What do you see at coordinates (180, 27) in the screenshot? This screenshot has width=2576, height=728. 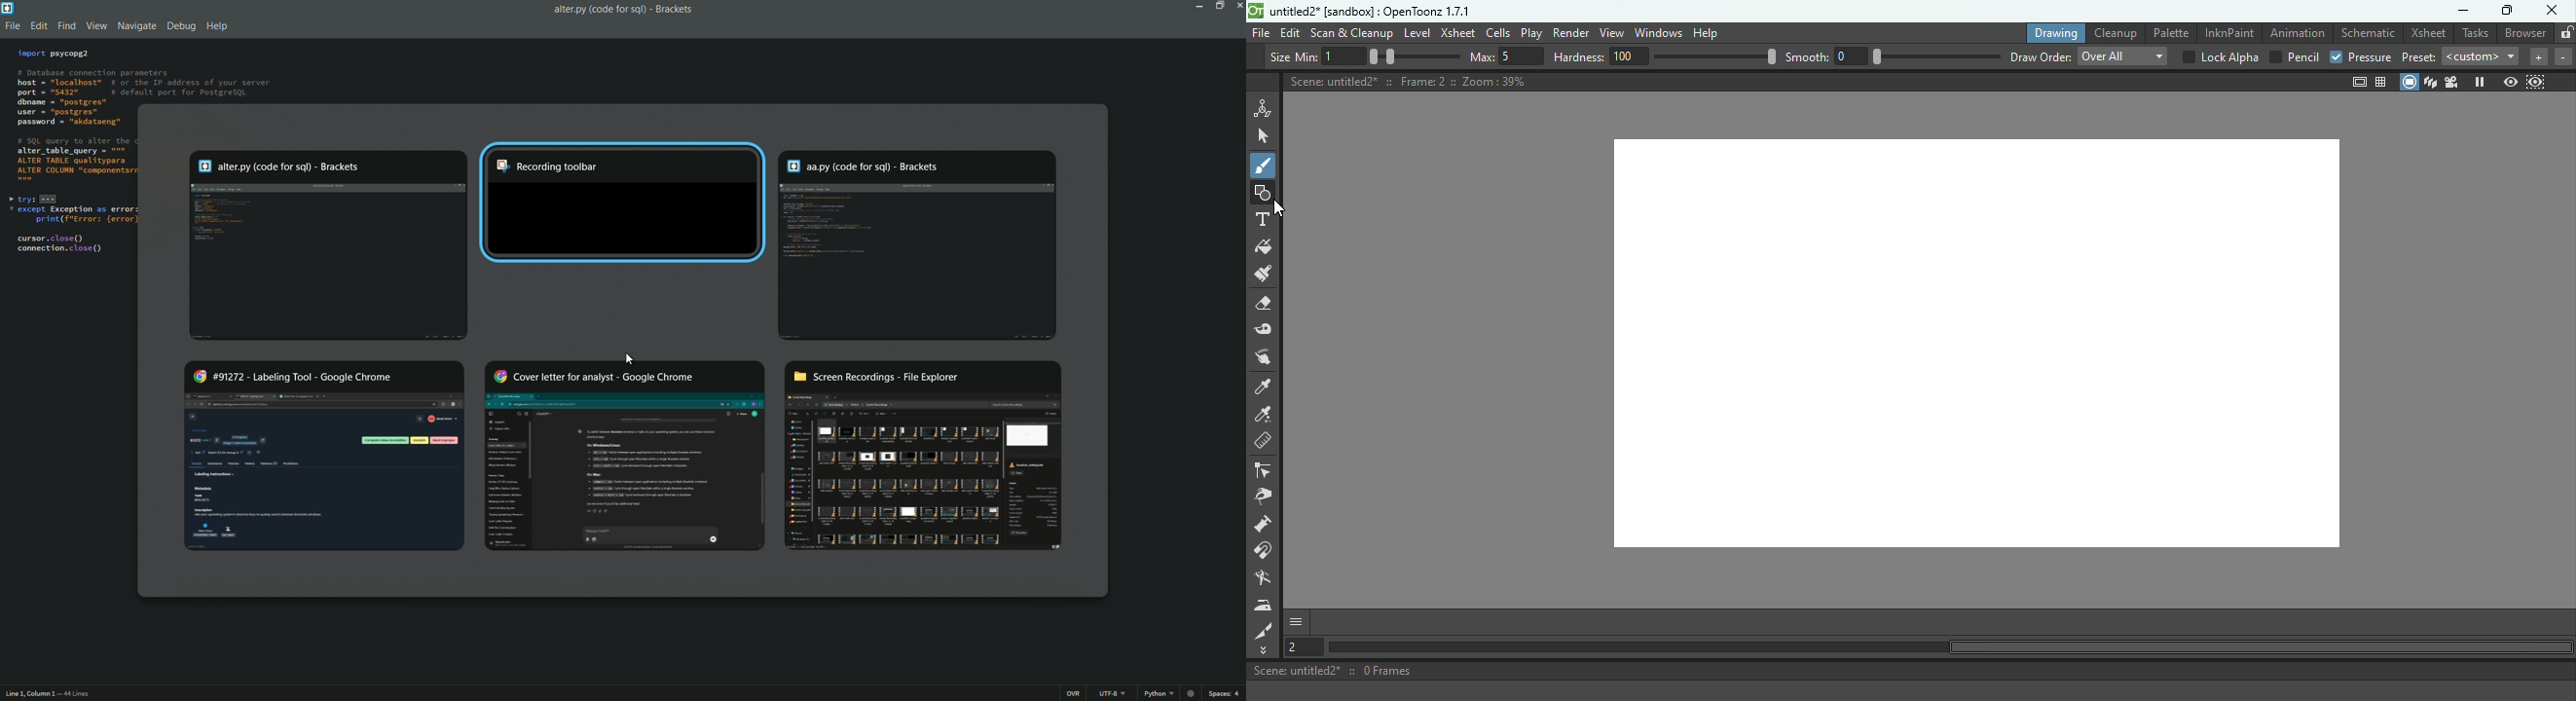 I see `debug menu` at bounding box center [180, 27].